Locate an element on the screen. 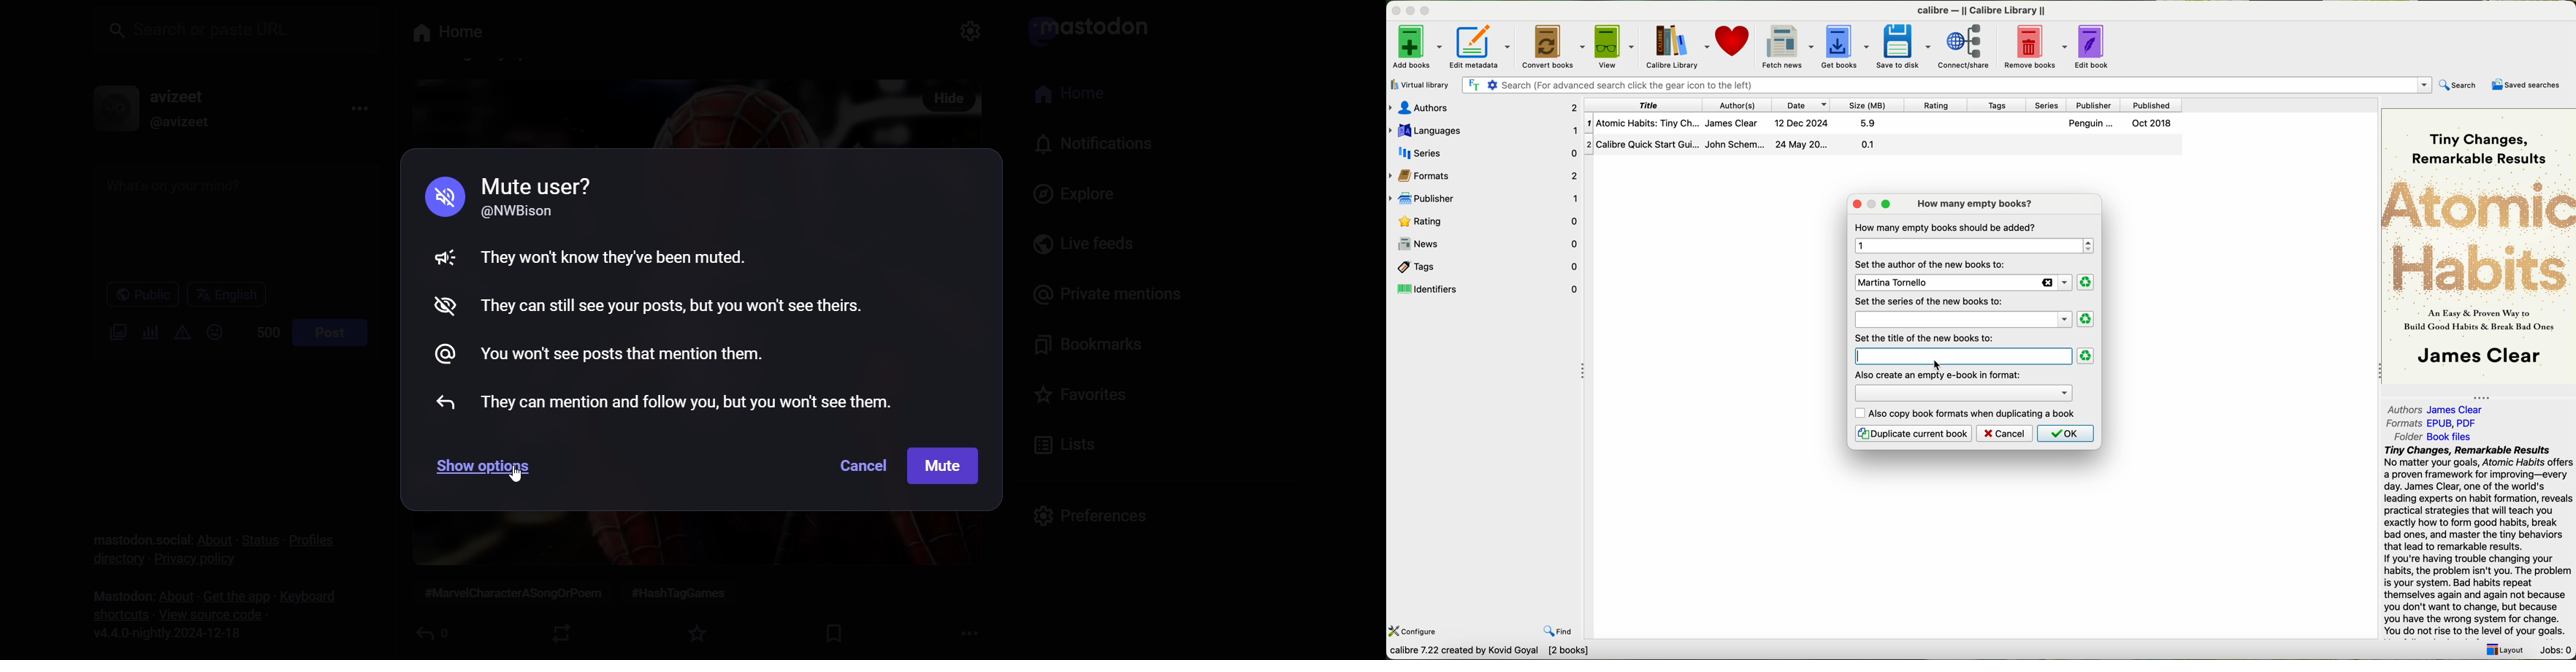  tags is located at coordinates (1484, 266).